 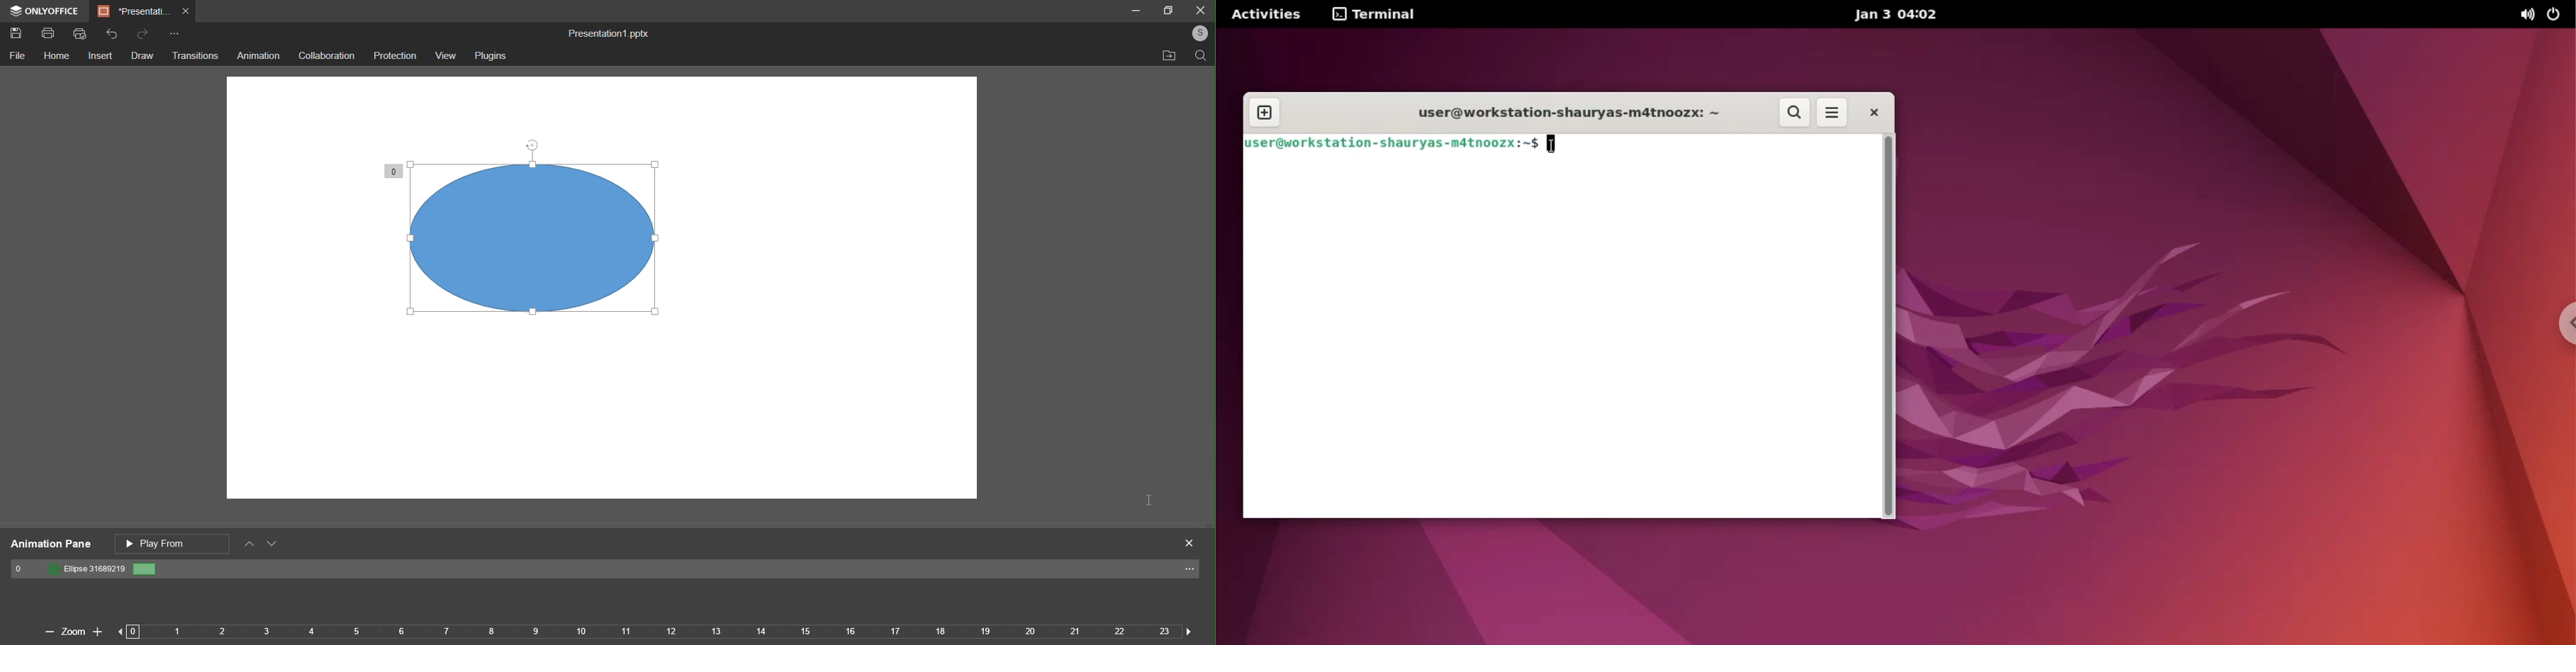 What do you see at coordinates (445, 56) in the screenshot?
I see `view` at bounding box center [445, 56].